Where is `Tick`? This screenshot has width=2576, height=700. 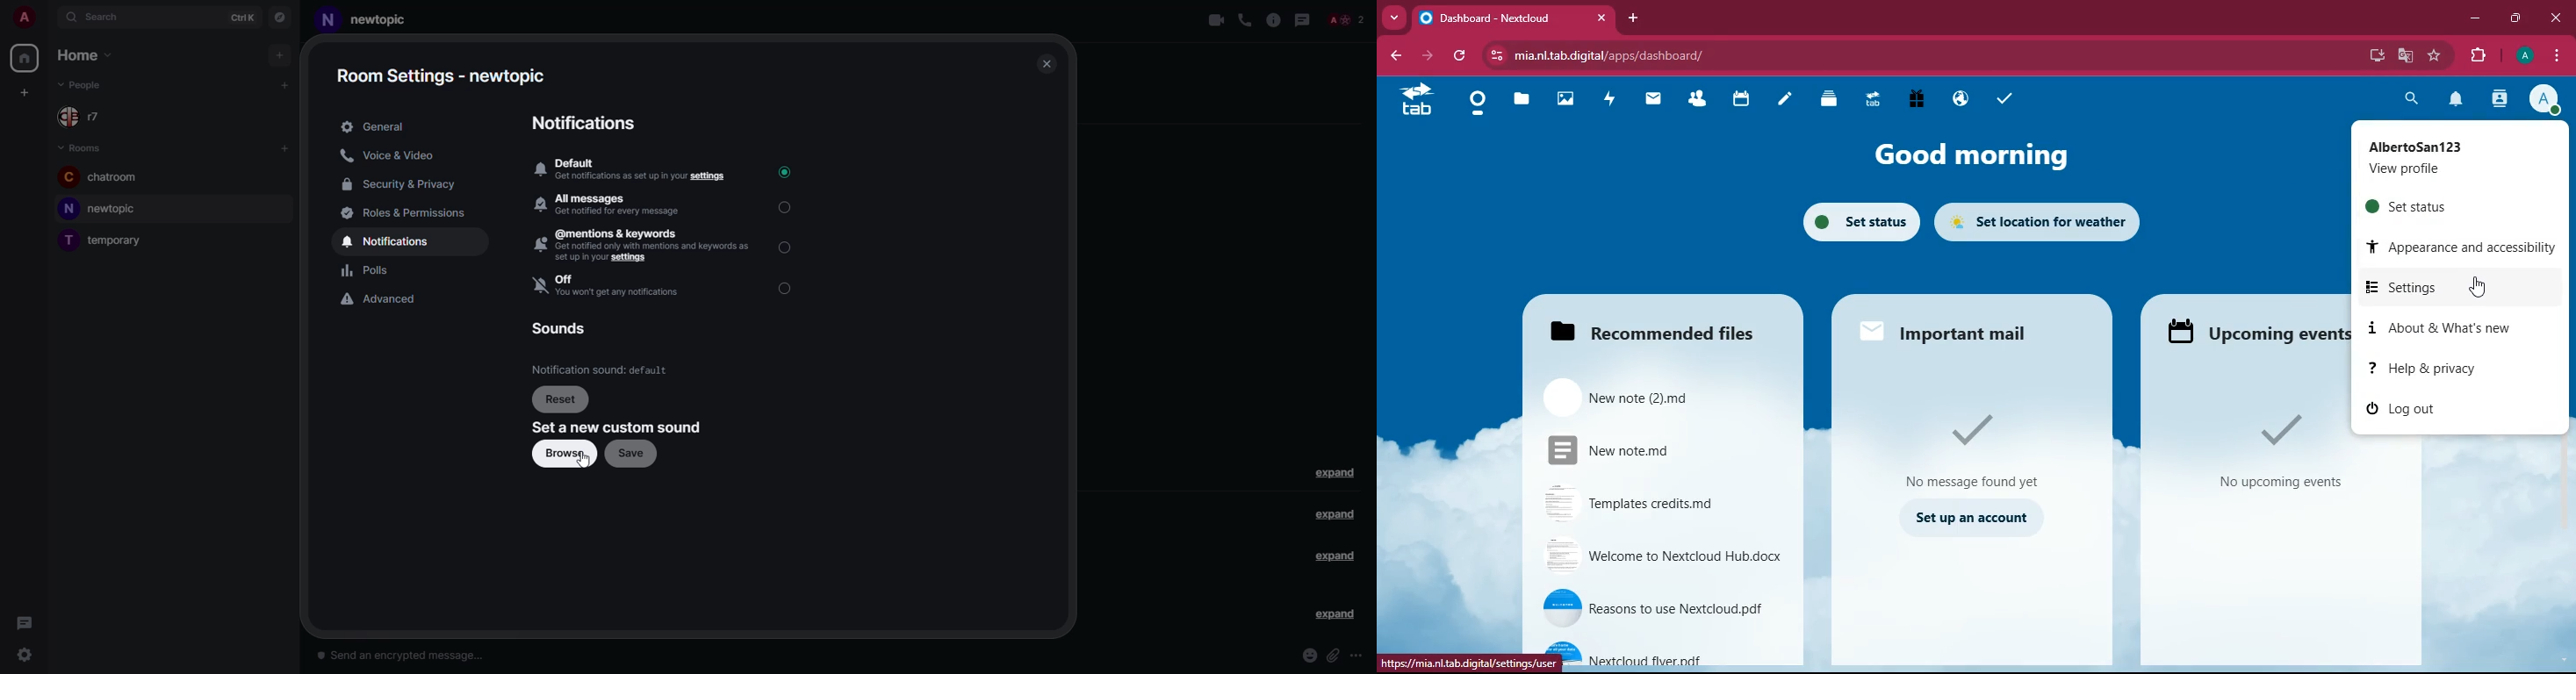
Tick is located at coordinates (1975, 431).